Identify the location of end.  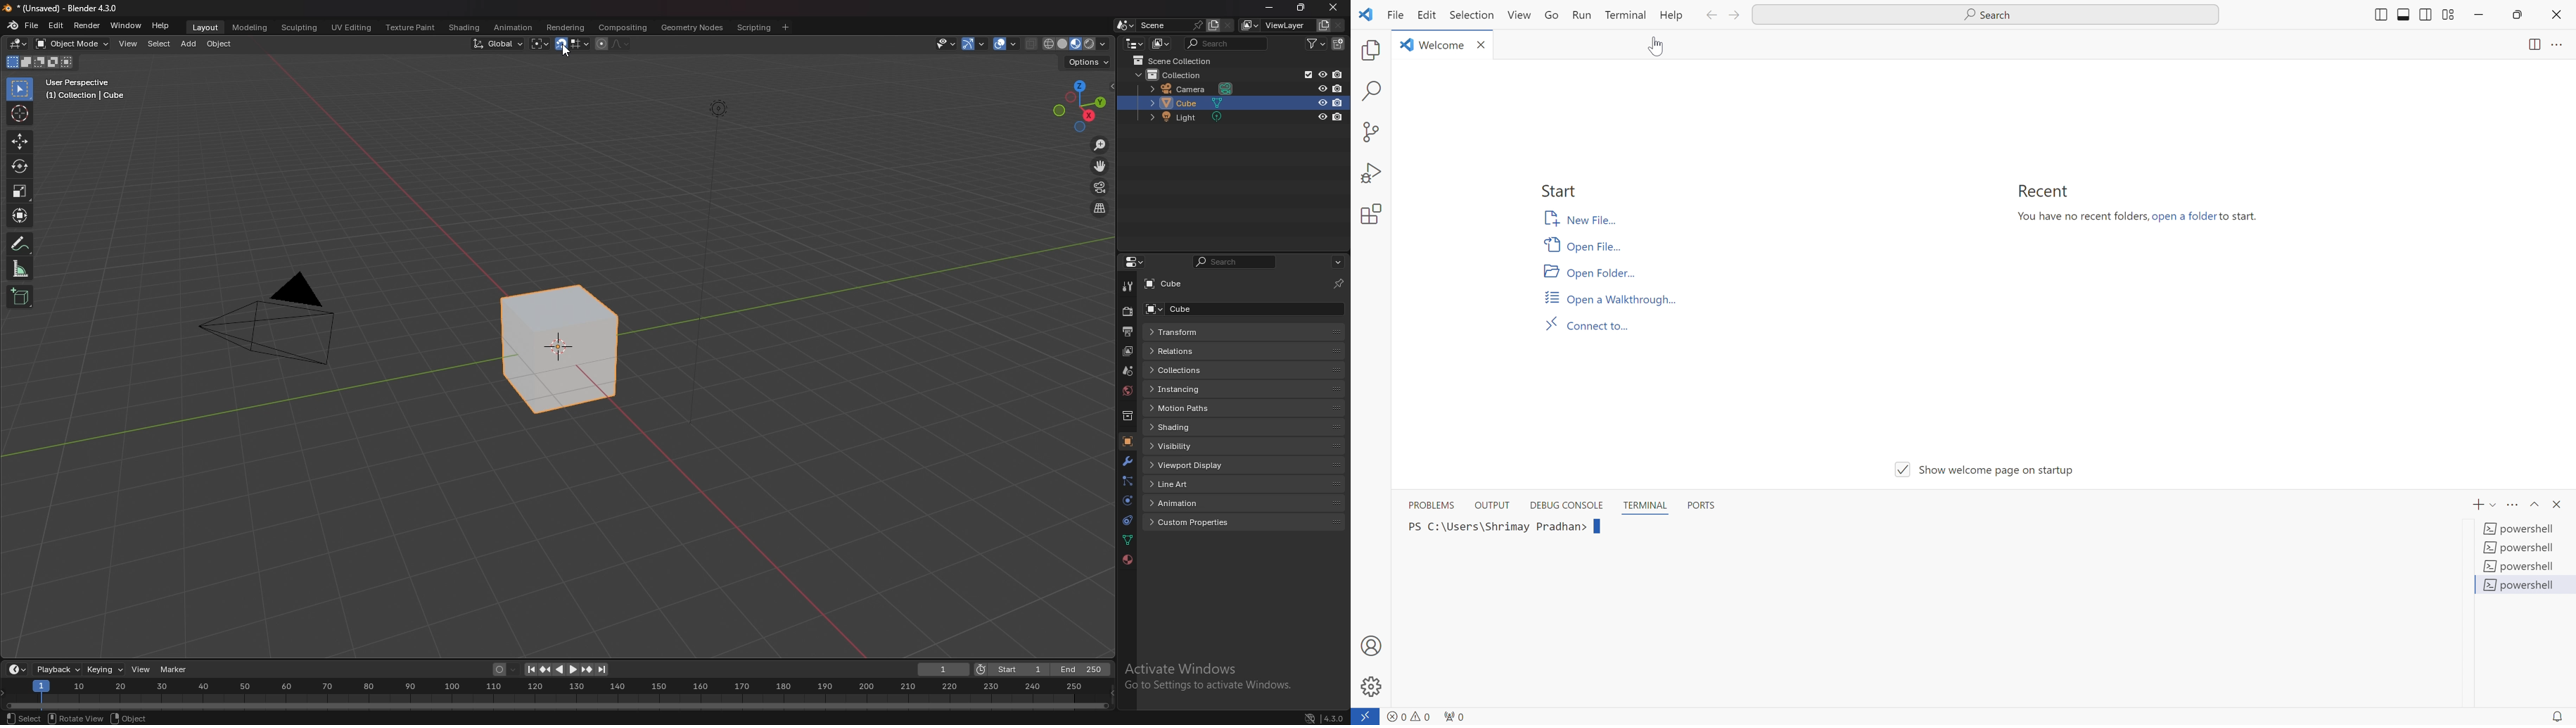
(1079, 670).